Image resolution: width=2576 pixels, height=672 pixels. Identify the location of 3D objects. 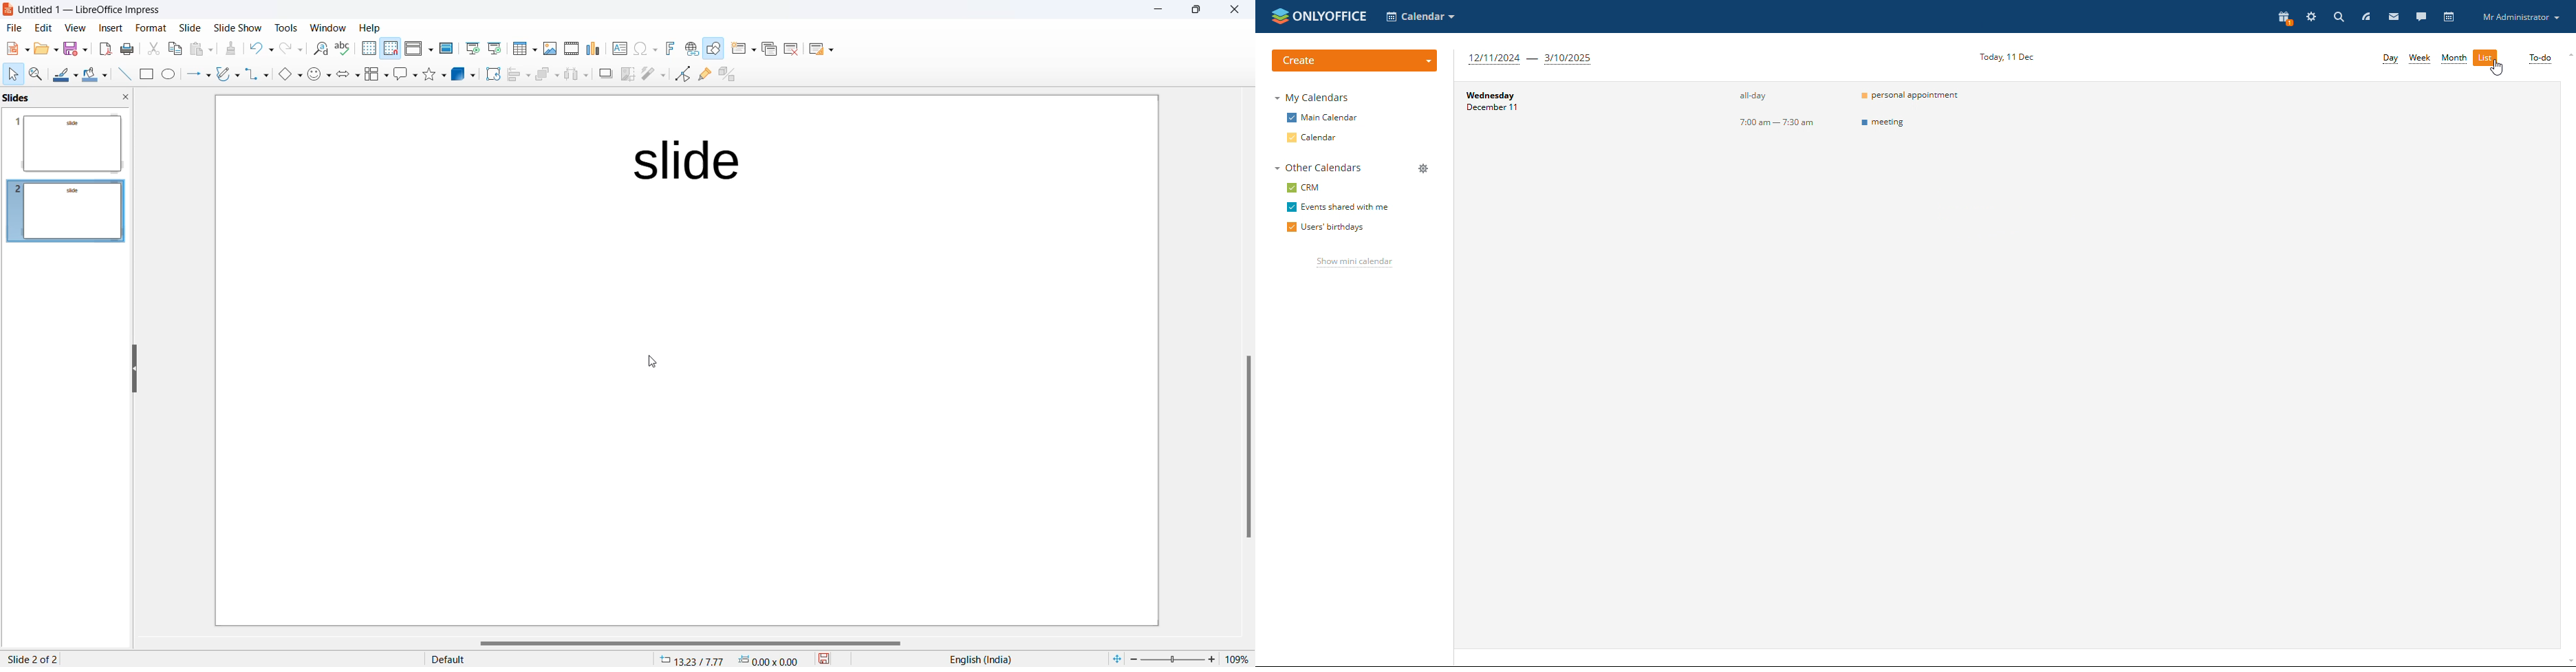
(462, 75).